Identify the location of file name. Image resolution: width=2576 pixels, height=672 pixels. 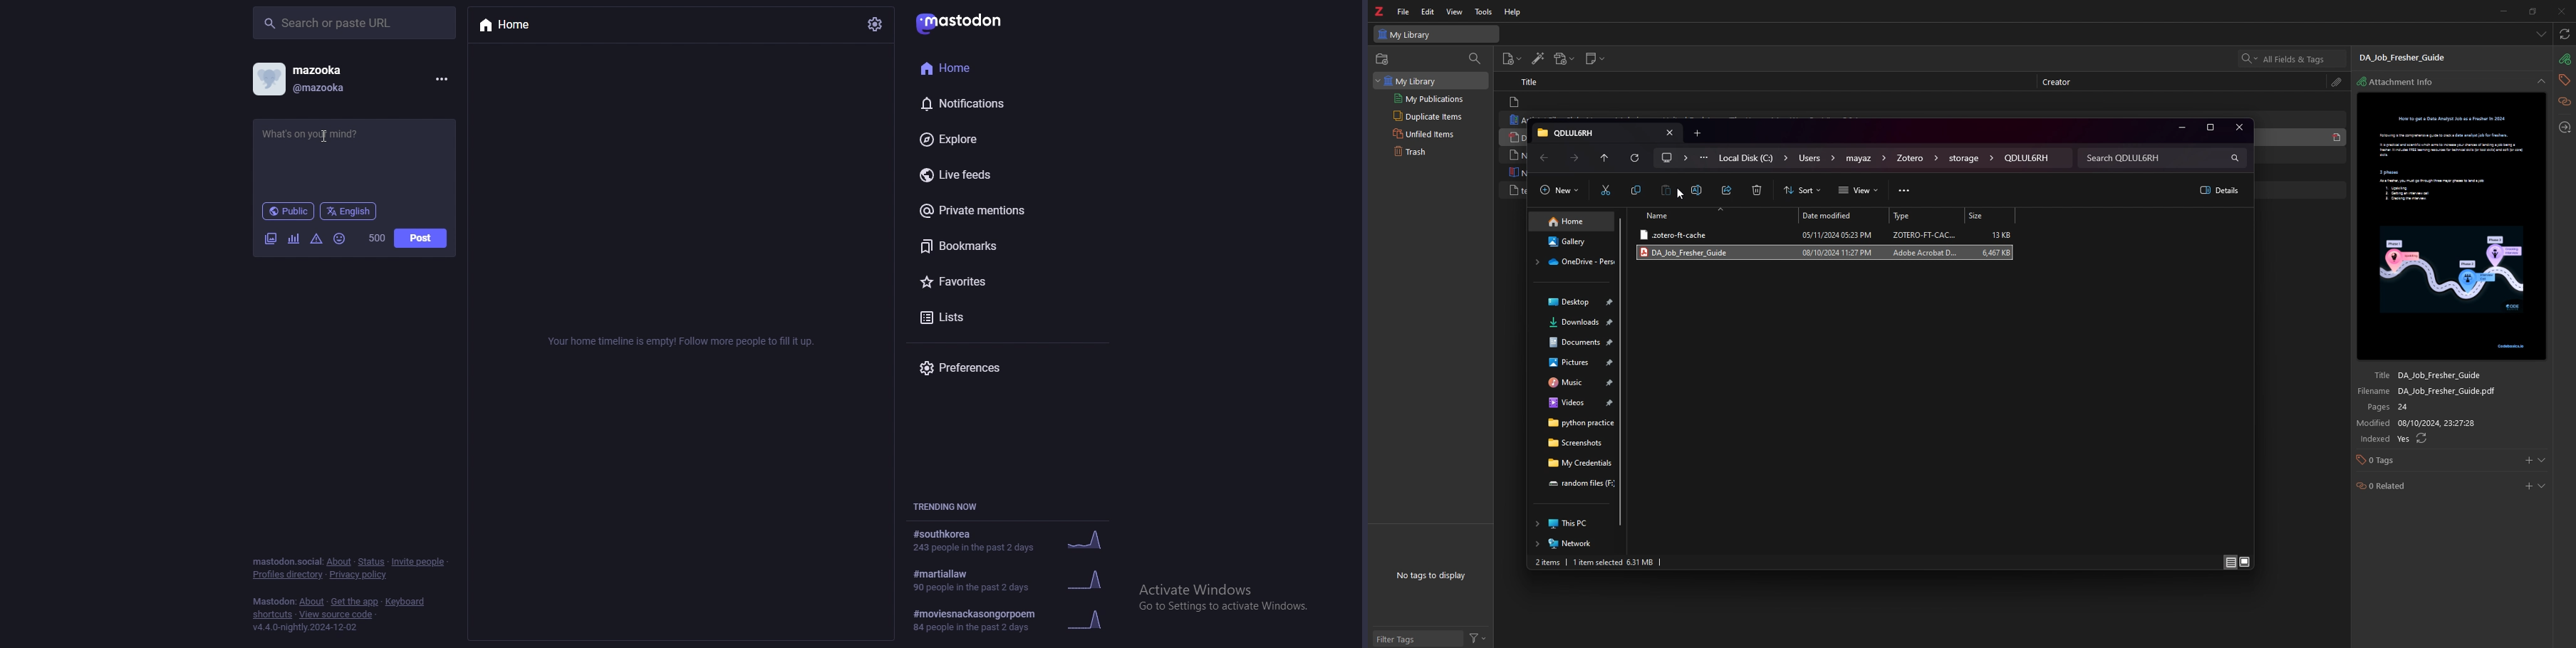
(2441, 392).